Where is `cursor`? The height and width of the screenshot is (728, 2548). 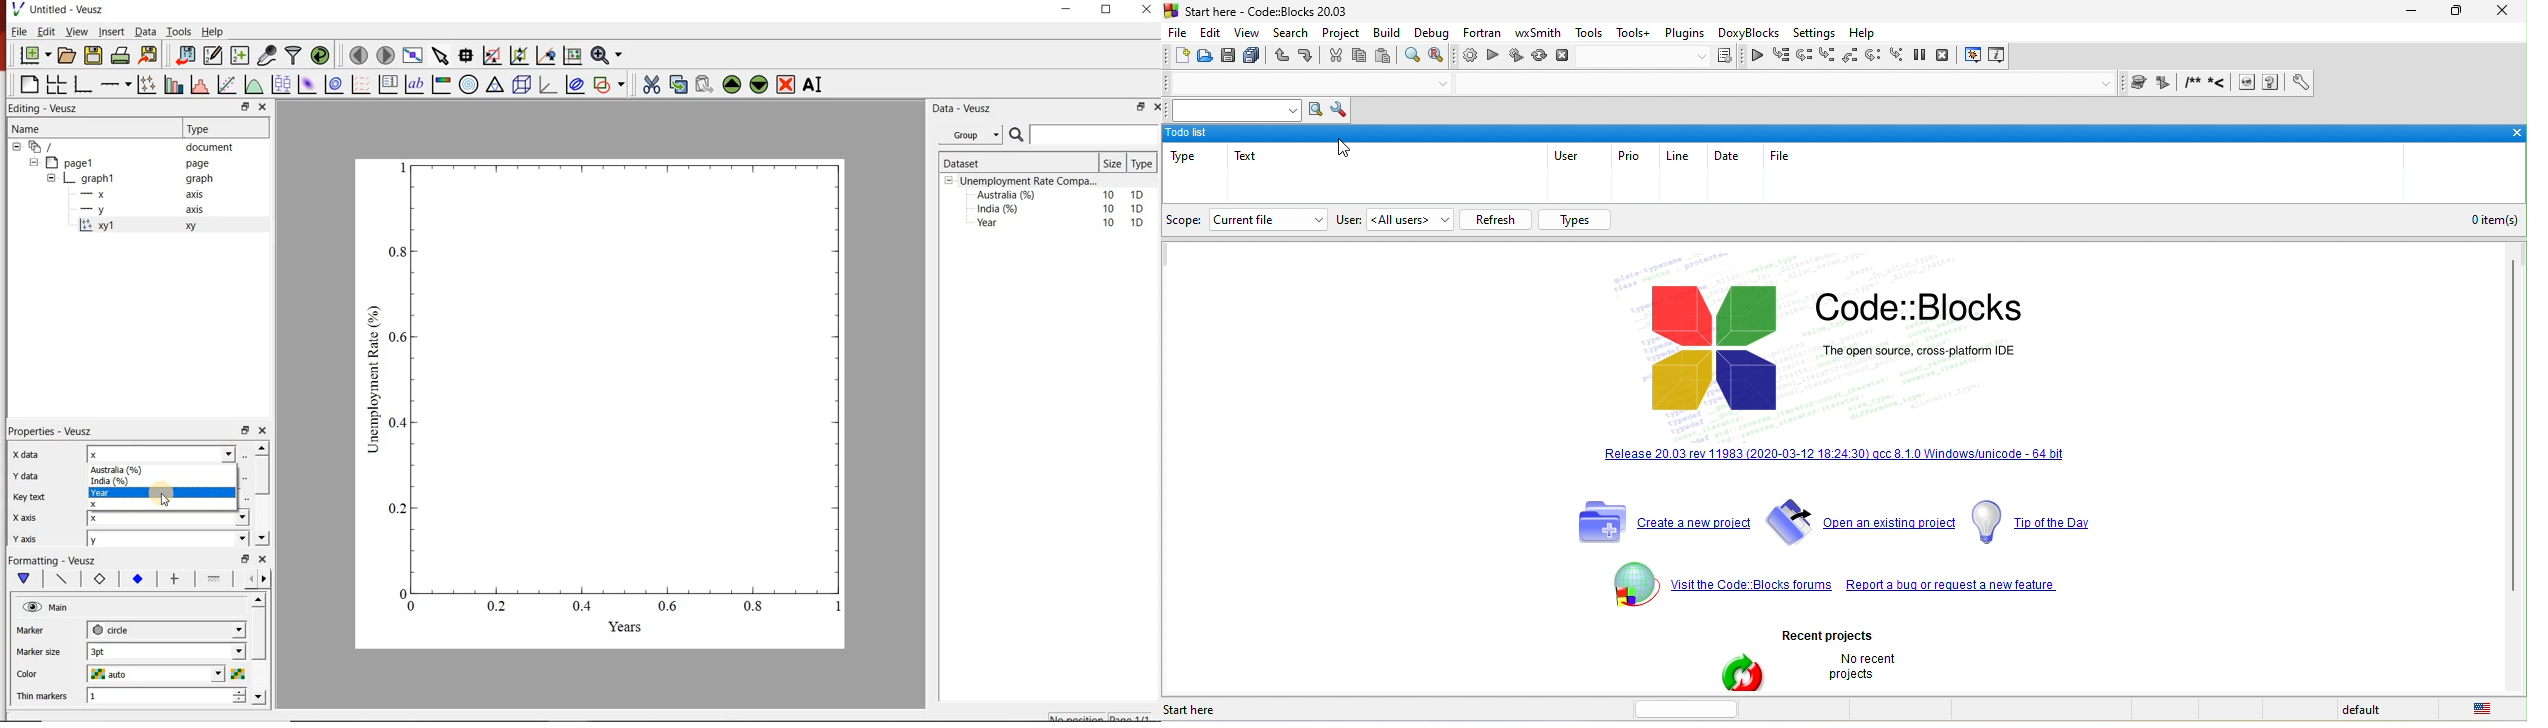
cursor is located at coordinates (1348, 150).